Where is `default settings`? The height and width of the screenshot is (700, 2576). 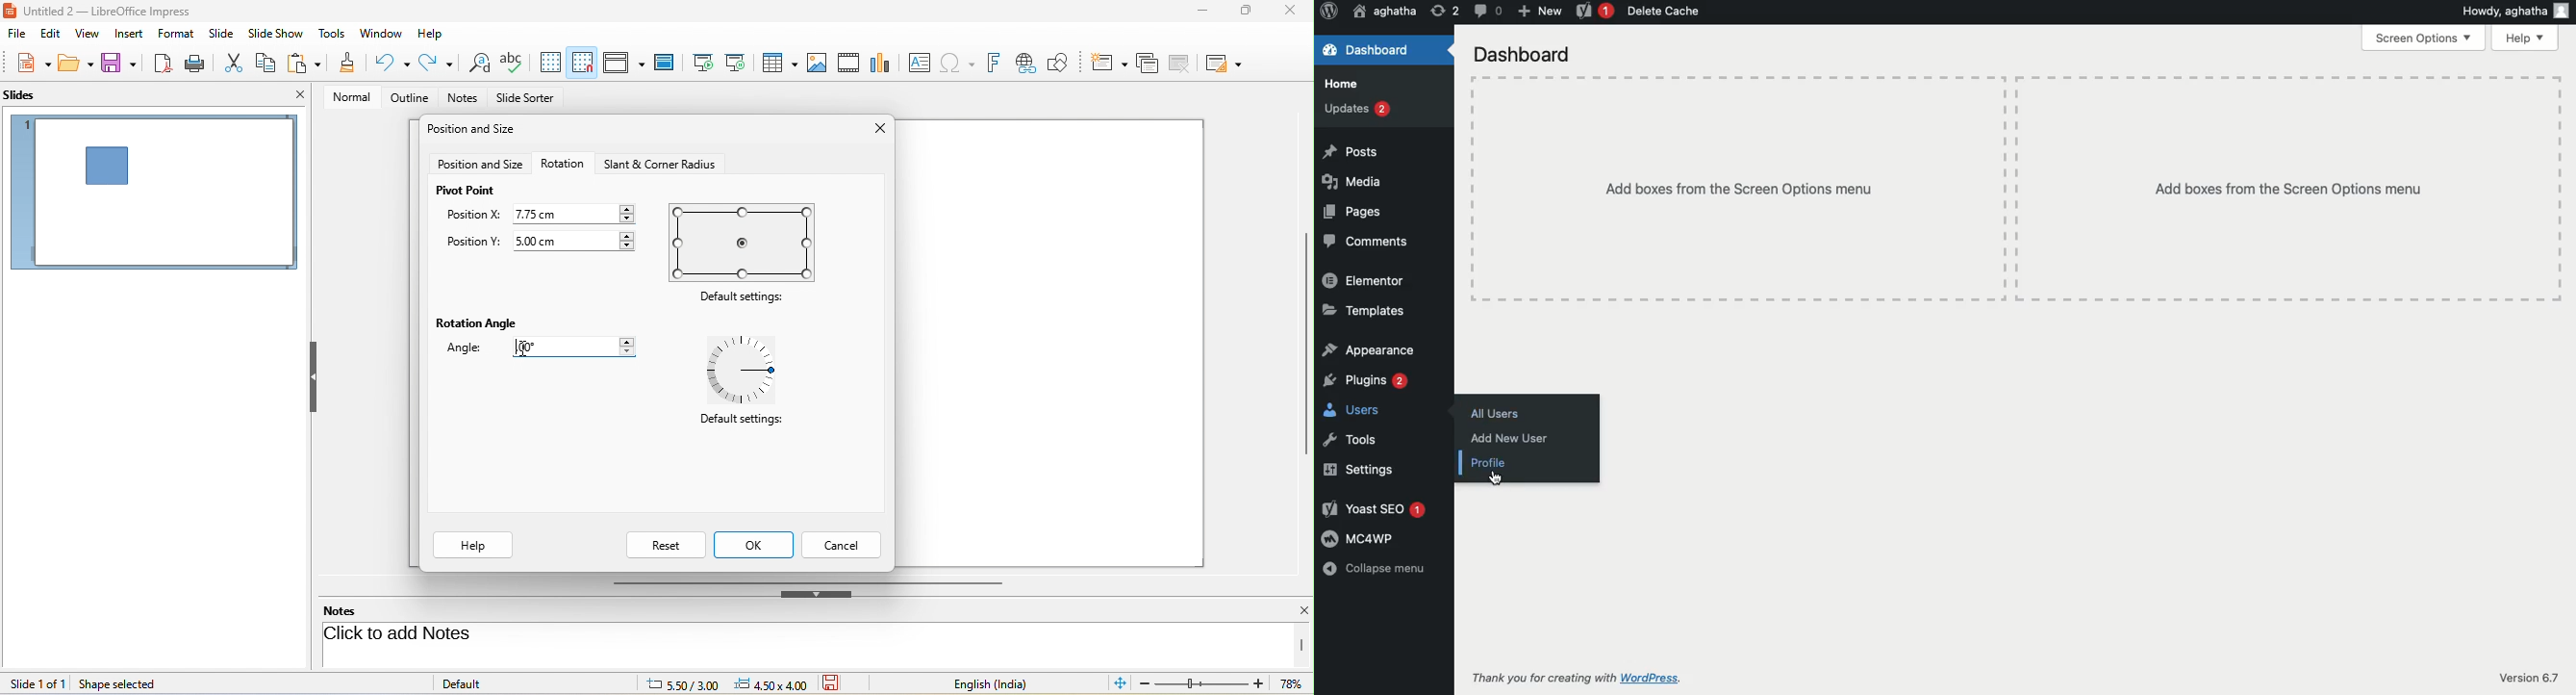
default settings is located at coordinates (745, 242).